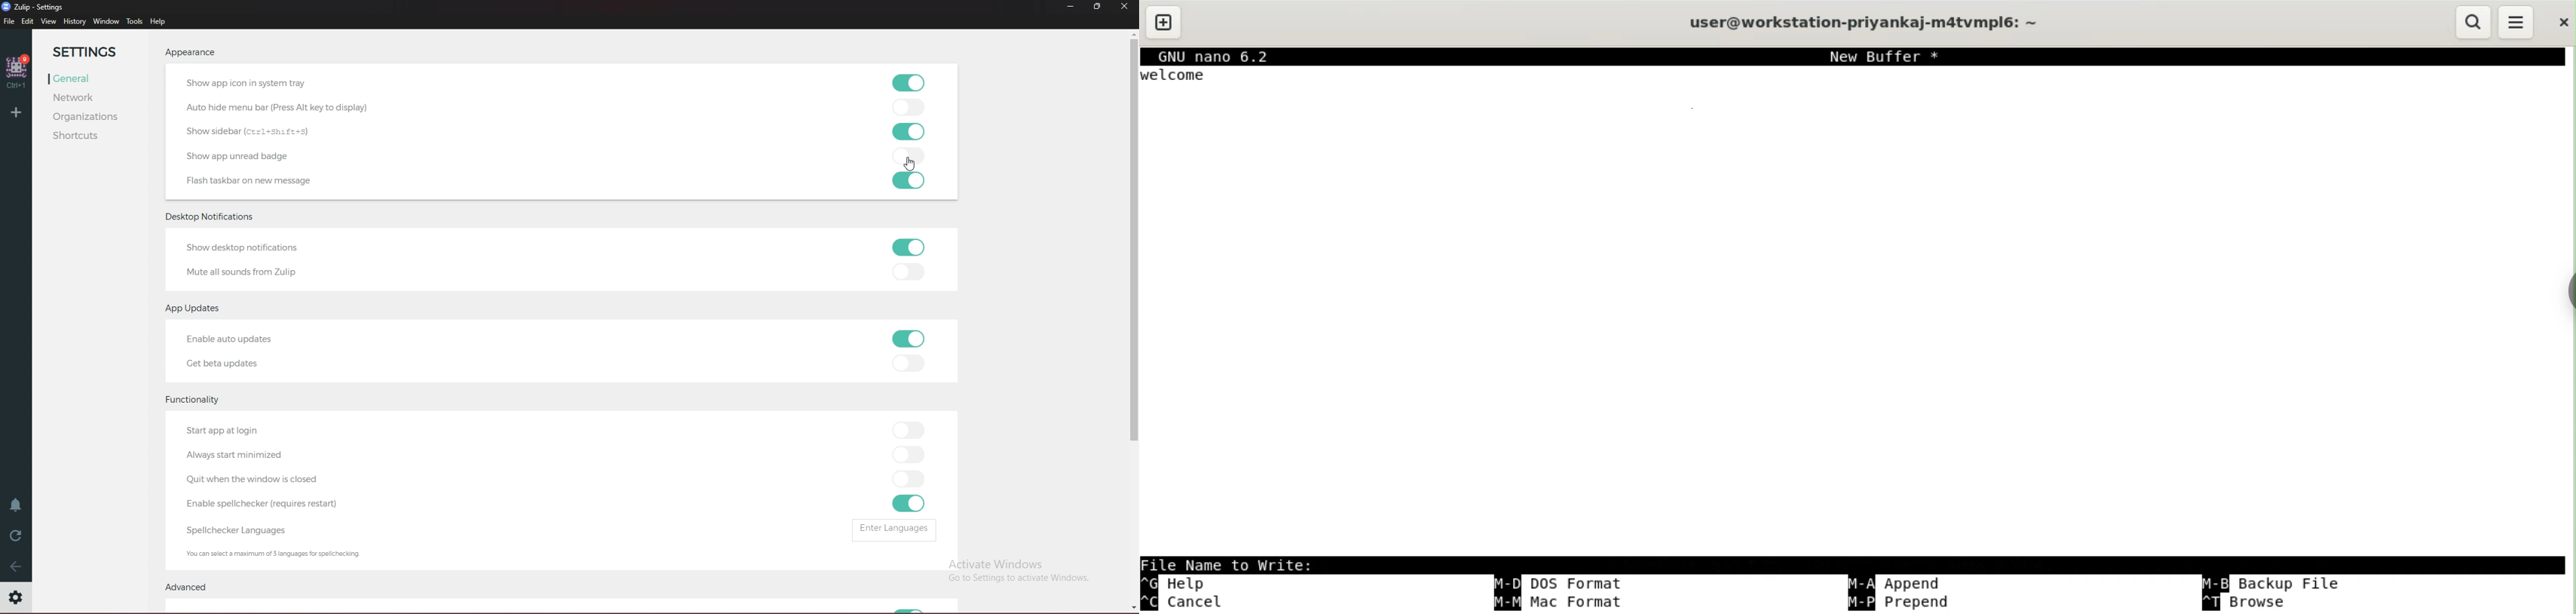 The width and height of the screenshot is (2576, 616). Describe the element at coordinates (1180, 601) in the screenshot. I see `cancel` at that location.